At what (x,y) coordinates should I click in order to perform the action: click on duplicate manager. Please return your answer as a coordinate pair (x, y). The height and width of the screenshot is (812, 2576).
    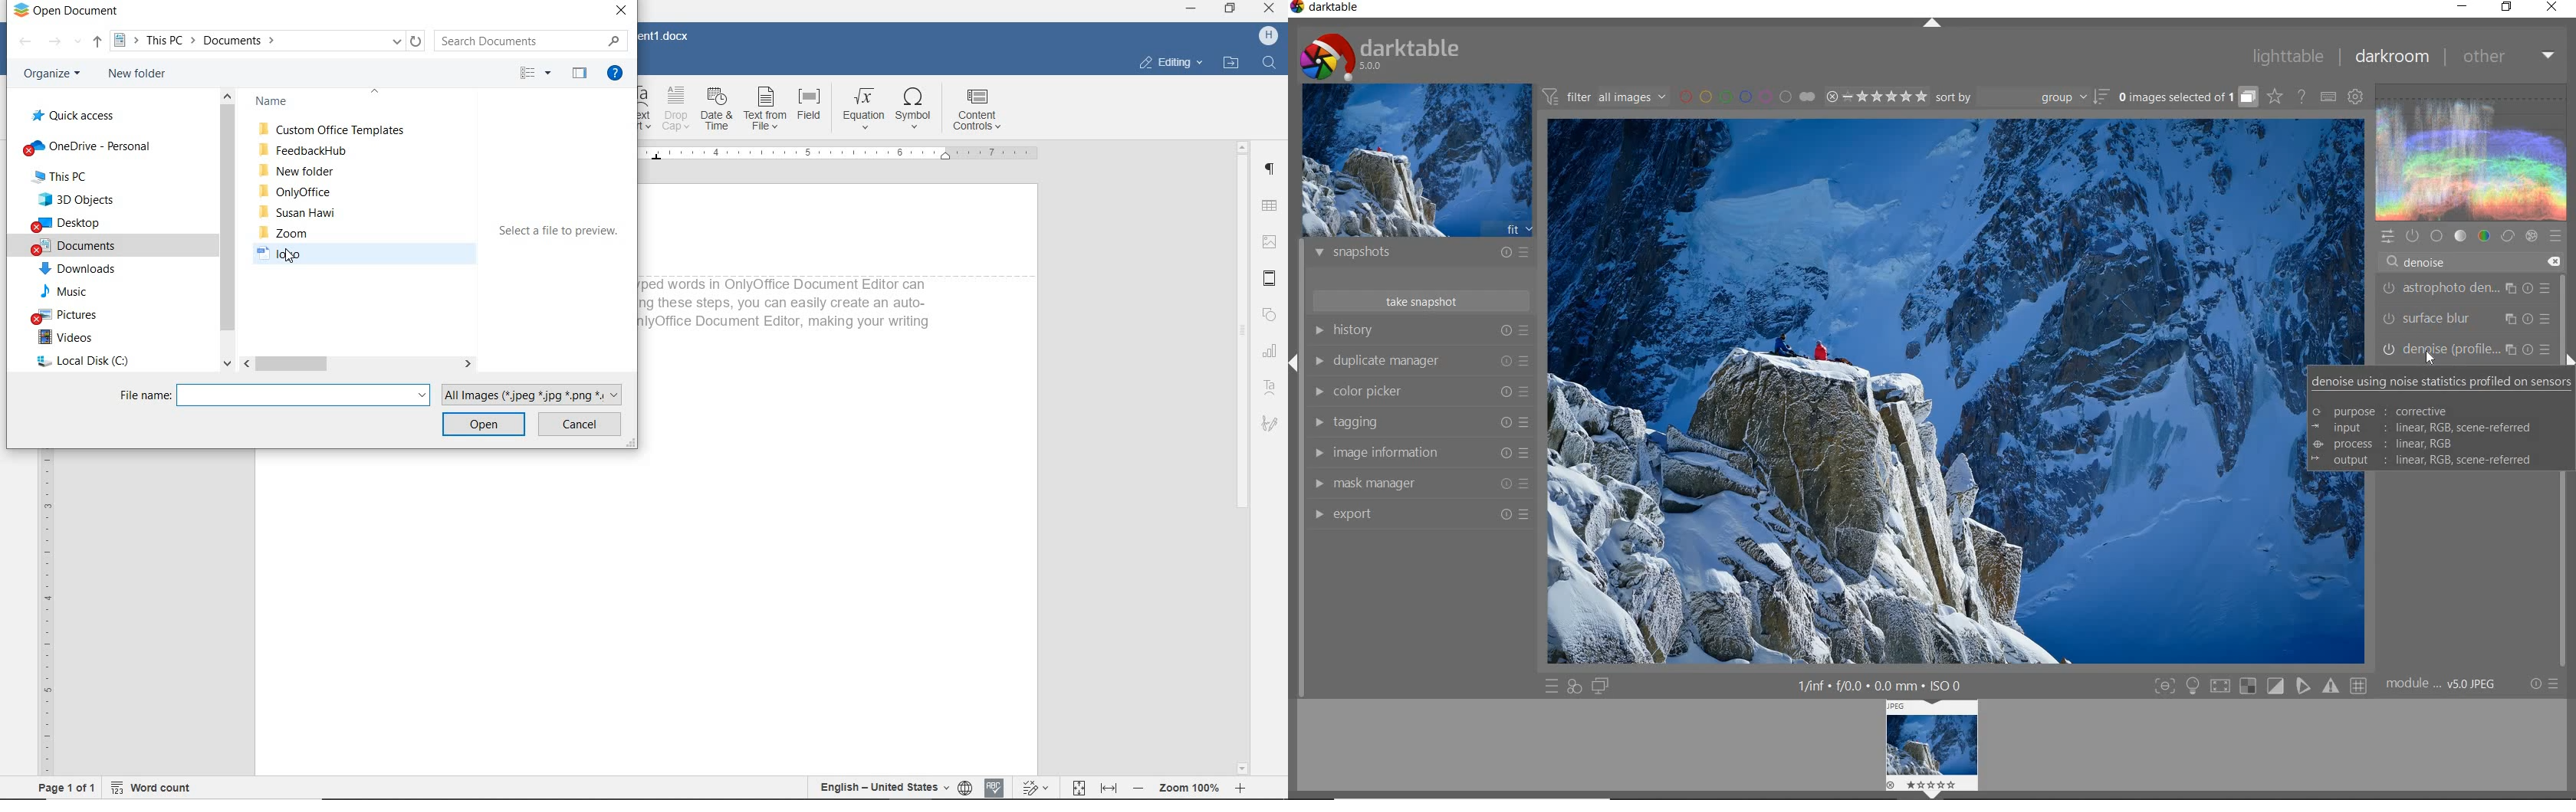
    Looking at the image, I should click on (1420, 361).